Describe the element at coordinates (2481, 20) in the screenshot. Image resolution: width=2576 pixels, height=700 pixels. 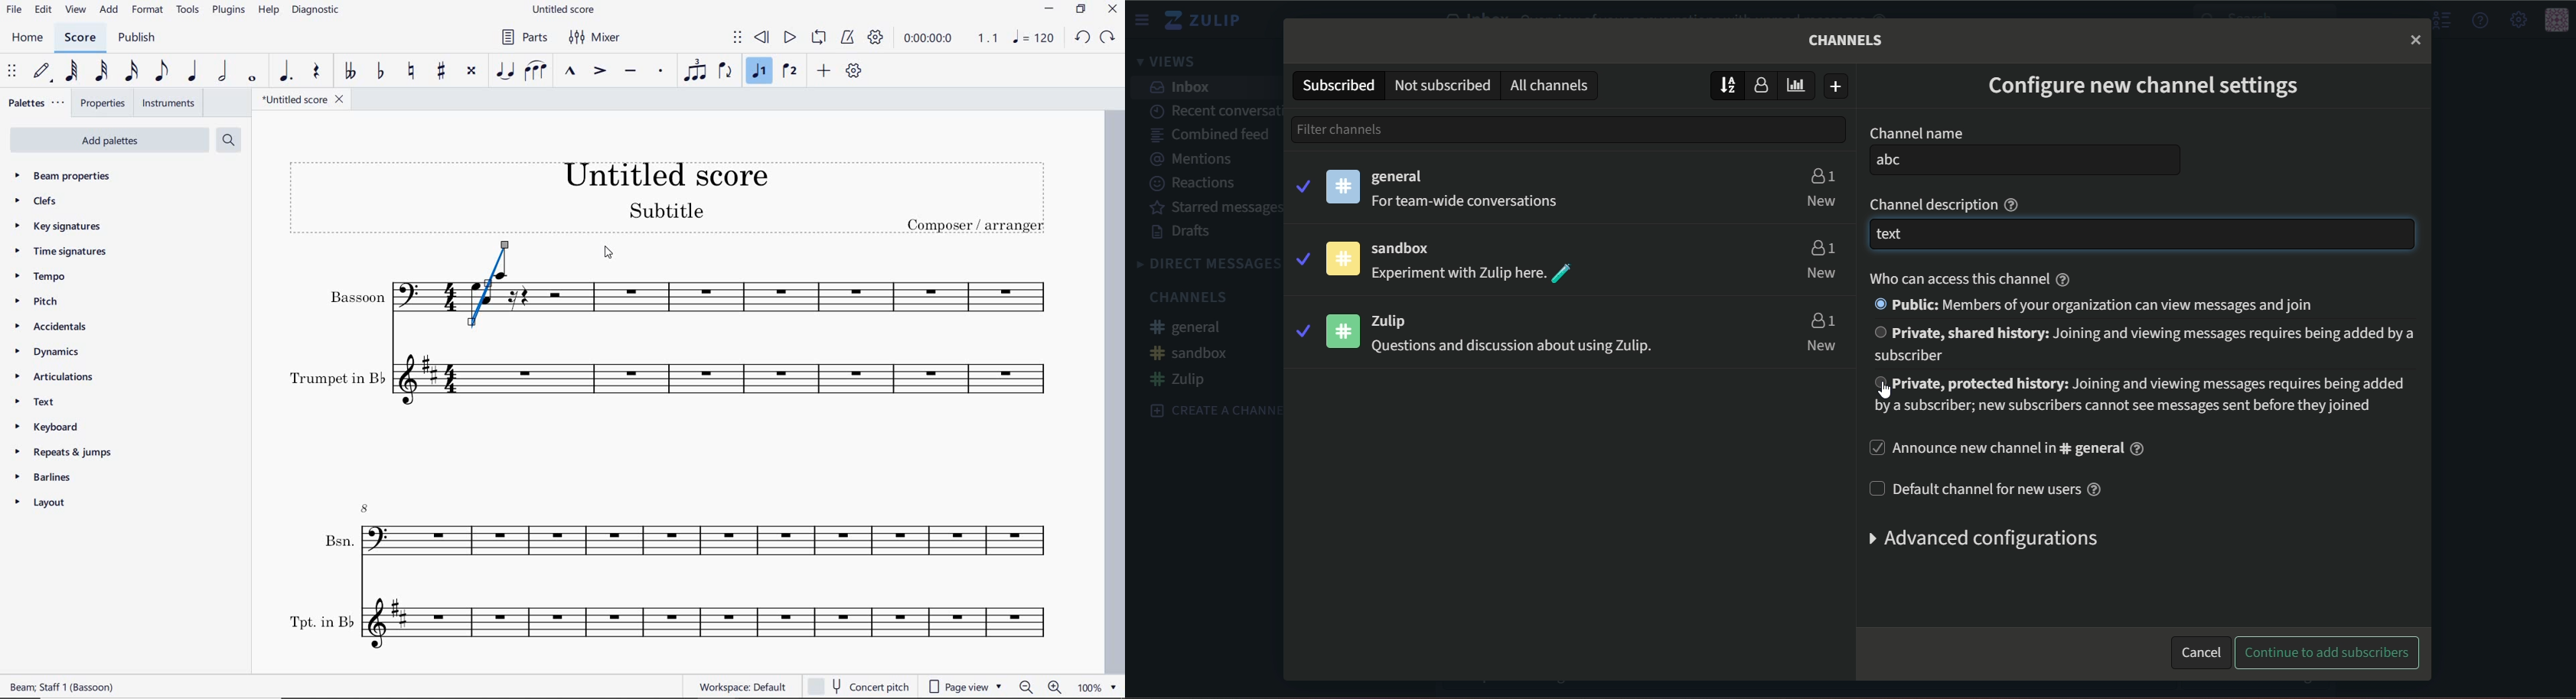
I see `help menu` at that location.